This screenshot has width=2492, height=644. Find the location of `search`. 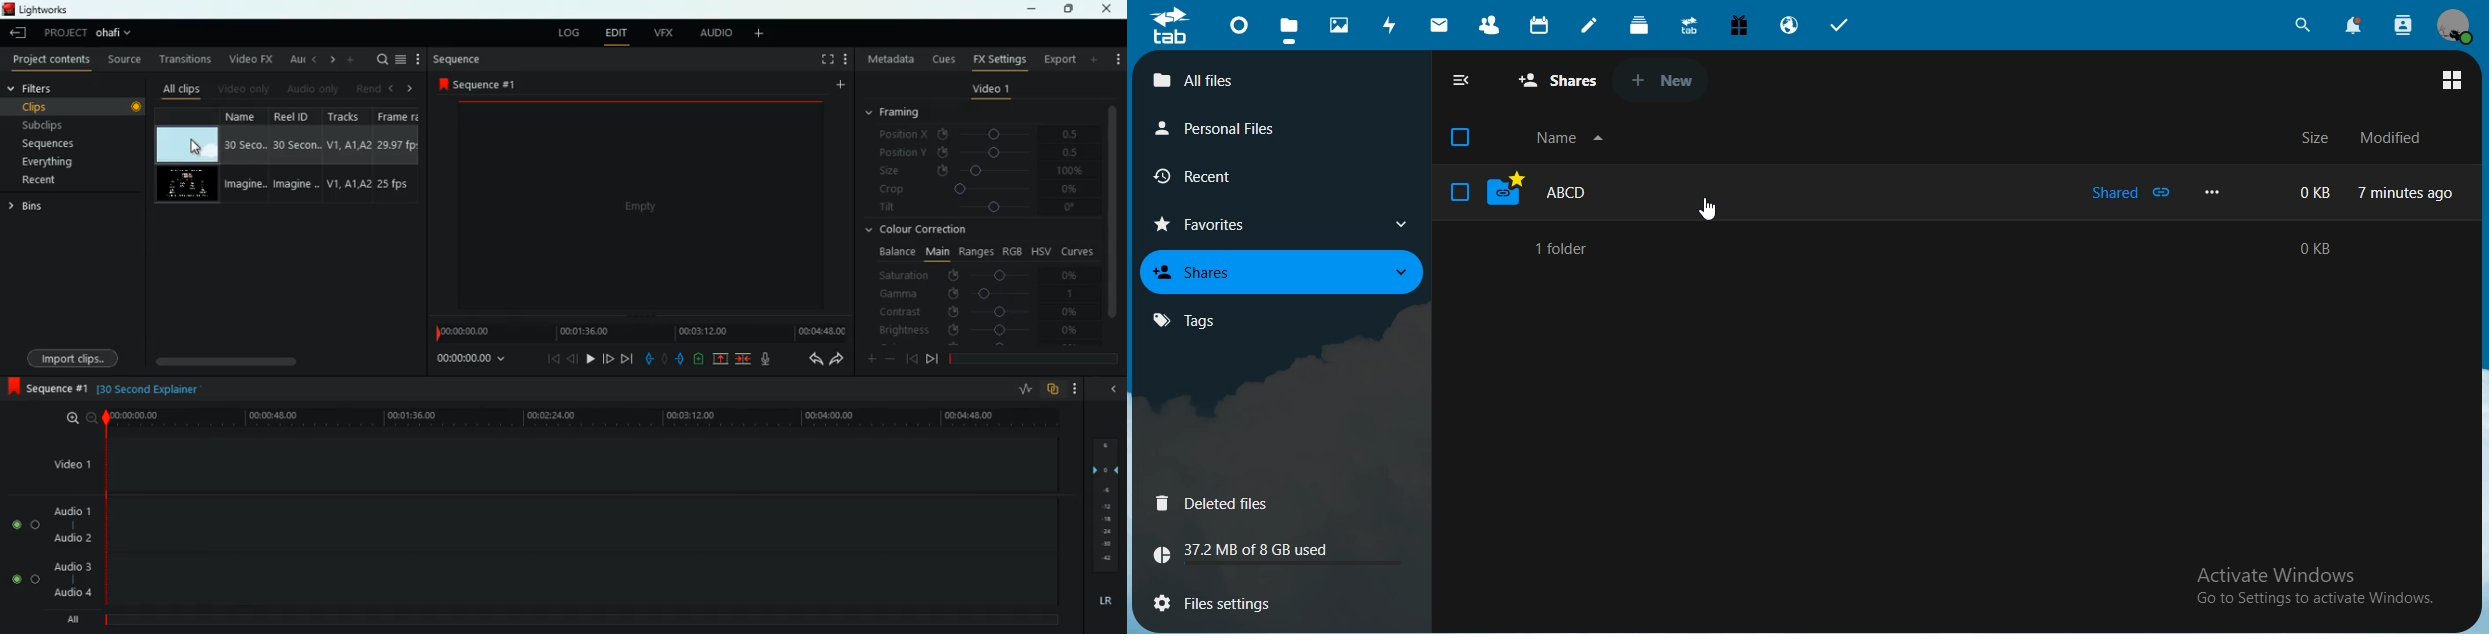

search is located at coordinates (2303, 24).